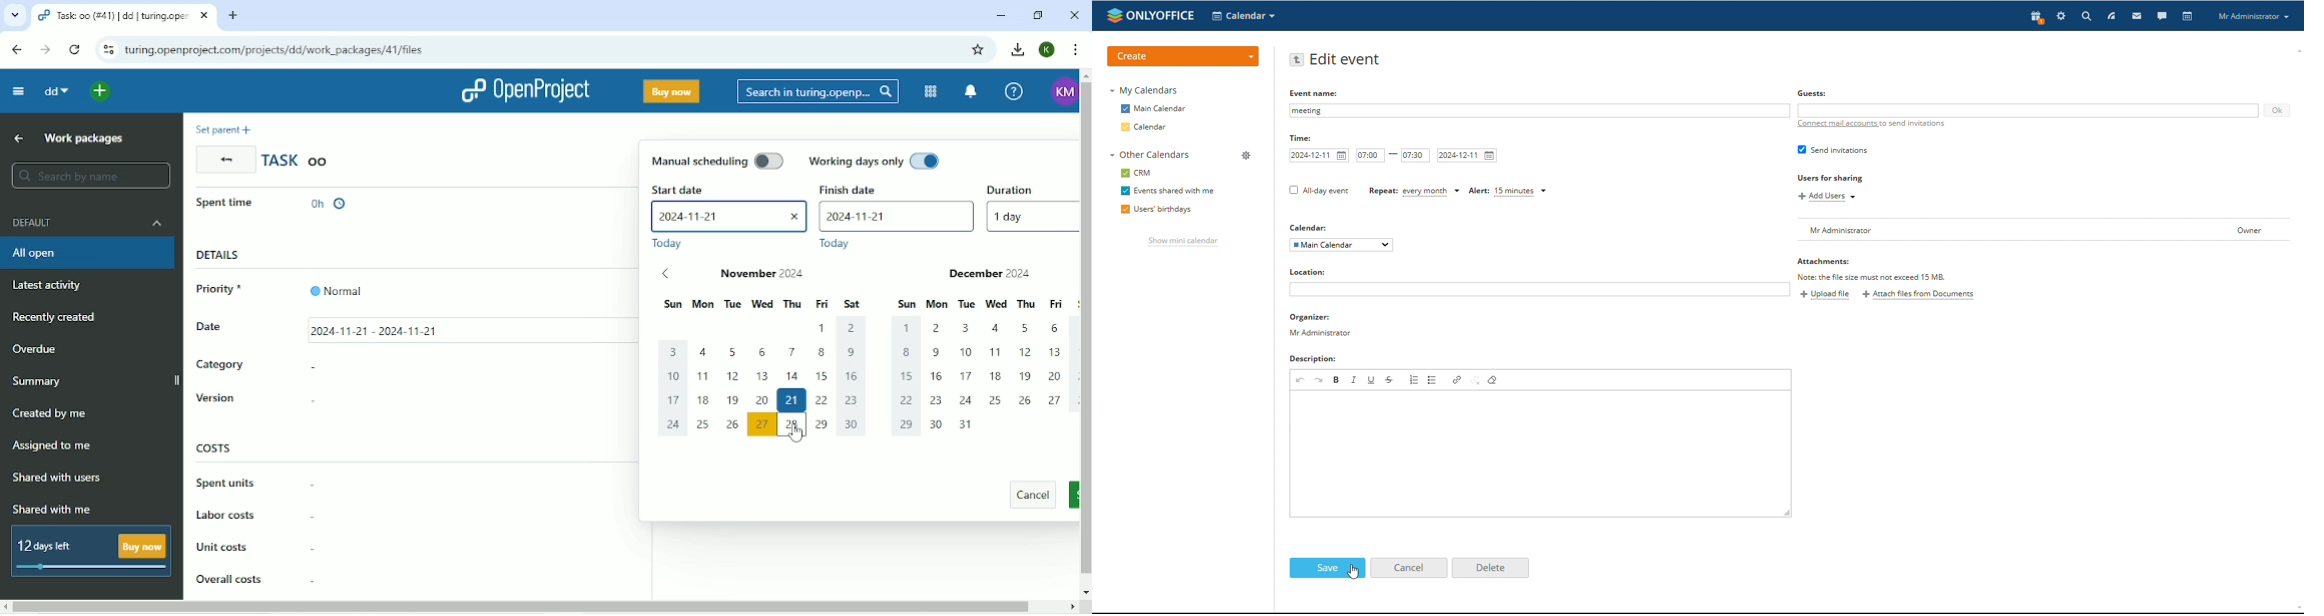 This screenshot has height=616, width=2324. I want to click on calendar, so click(1144, 127).